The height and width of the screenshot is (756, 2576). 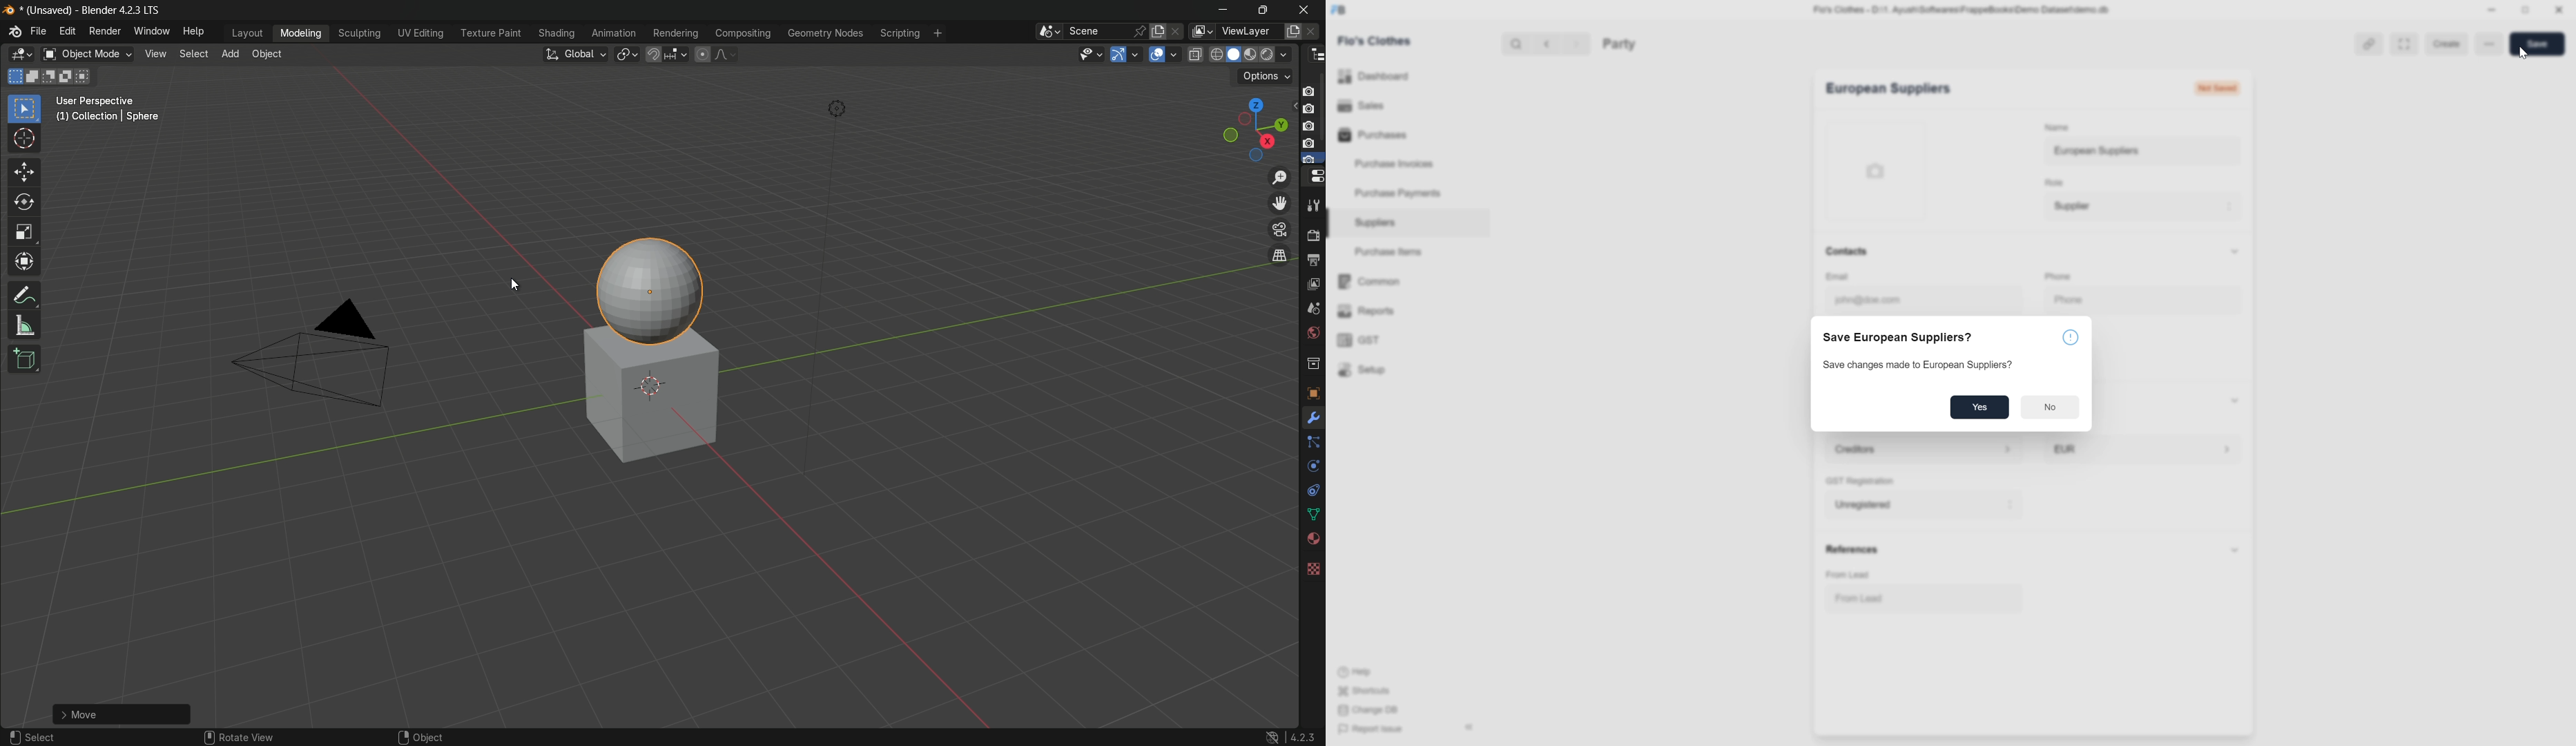 What do you see at coordinates (1339, 10) in the screenshot?
I see `FB` at bounding box center [1339, 10].